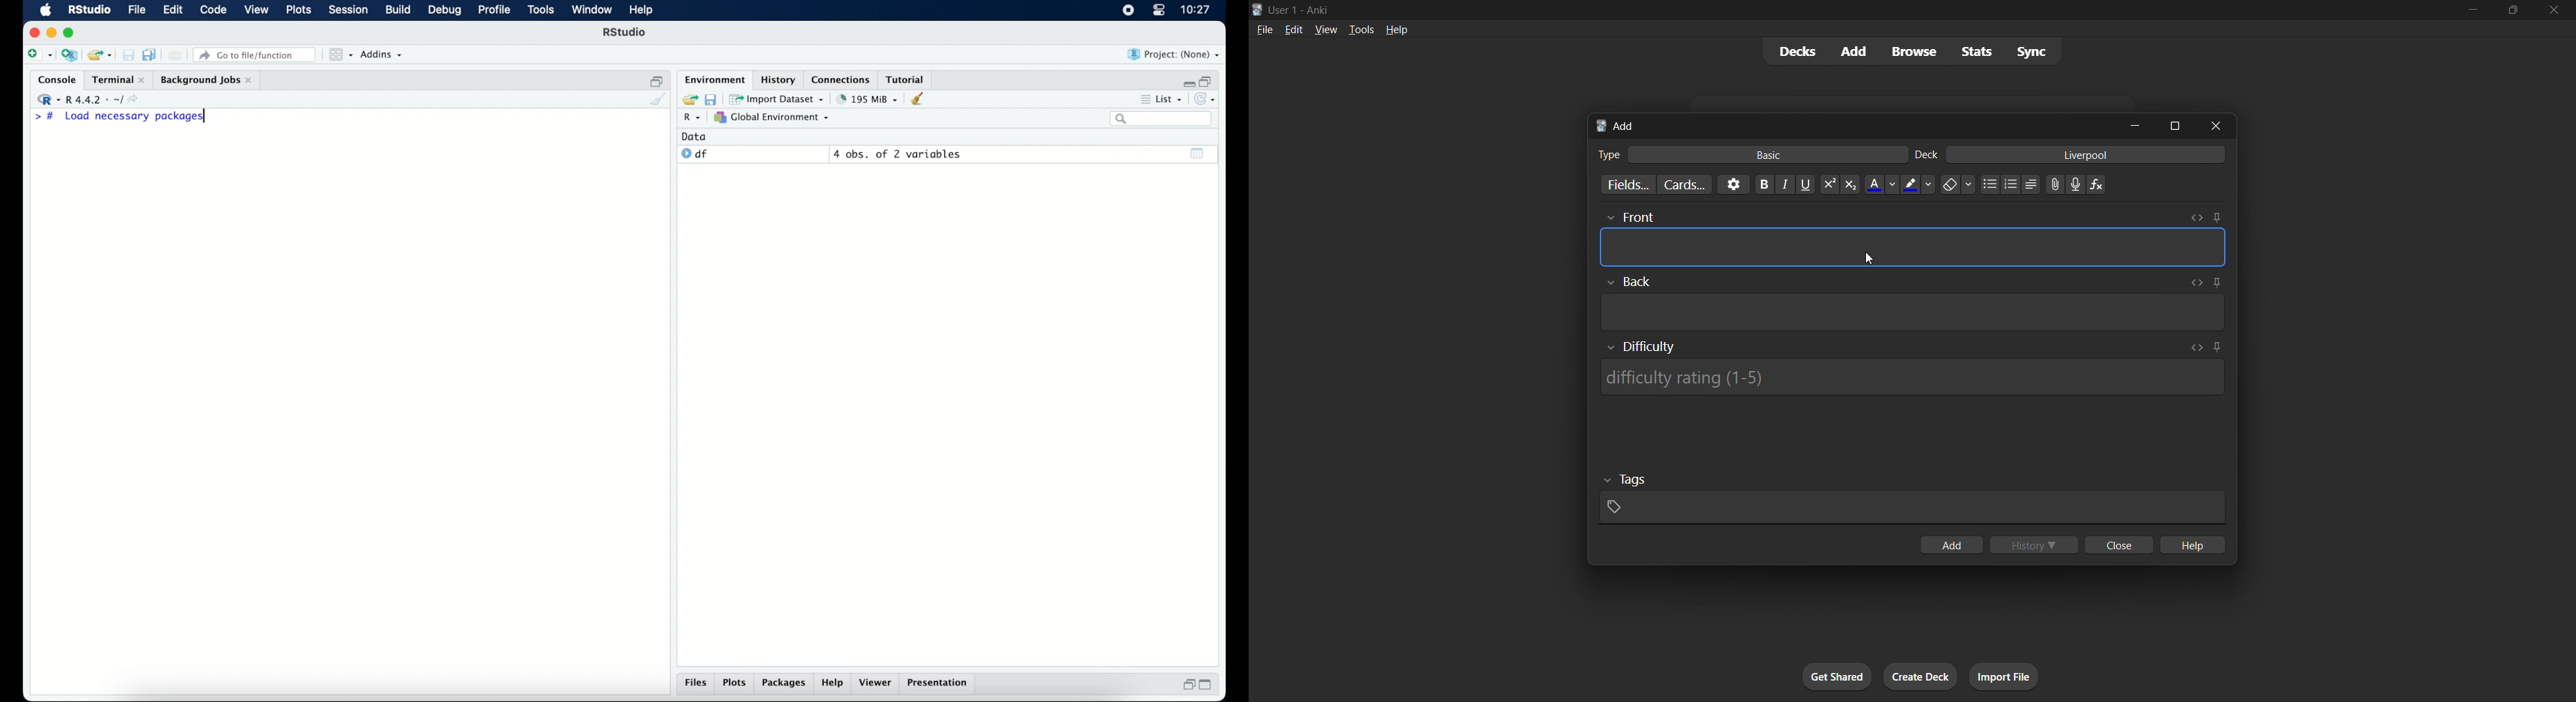  What do you see at coordinates (172, 10) in the screenshot?
I see `edit` at bounding box center [172, 10].